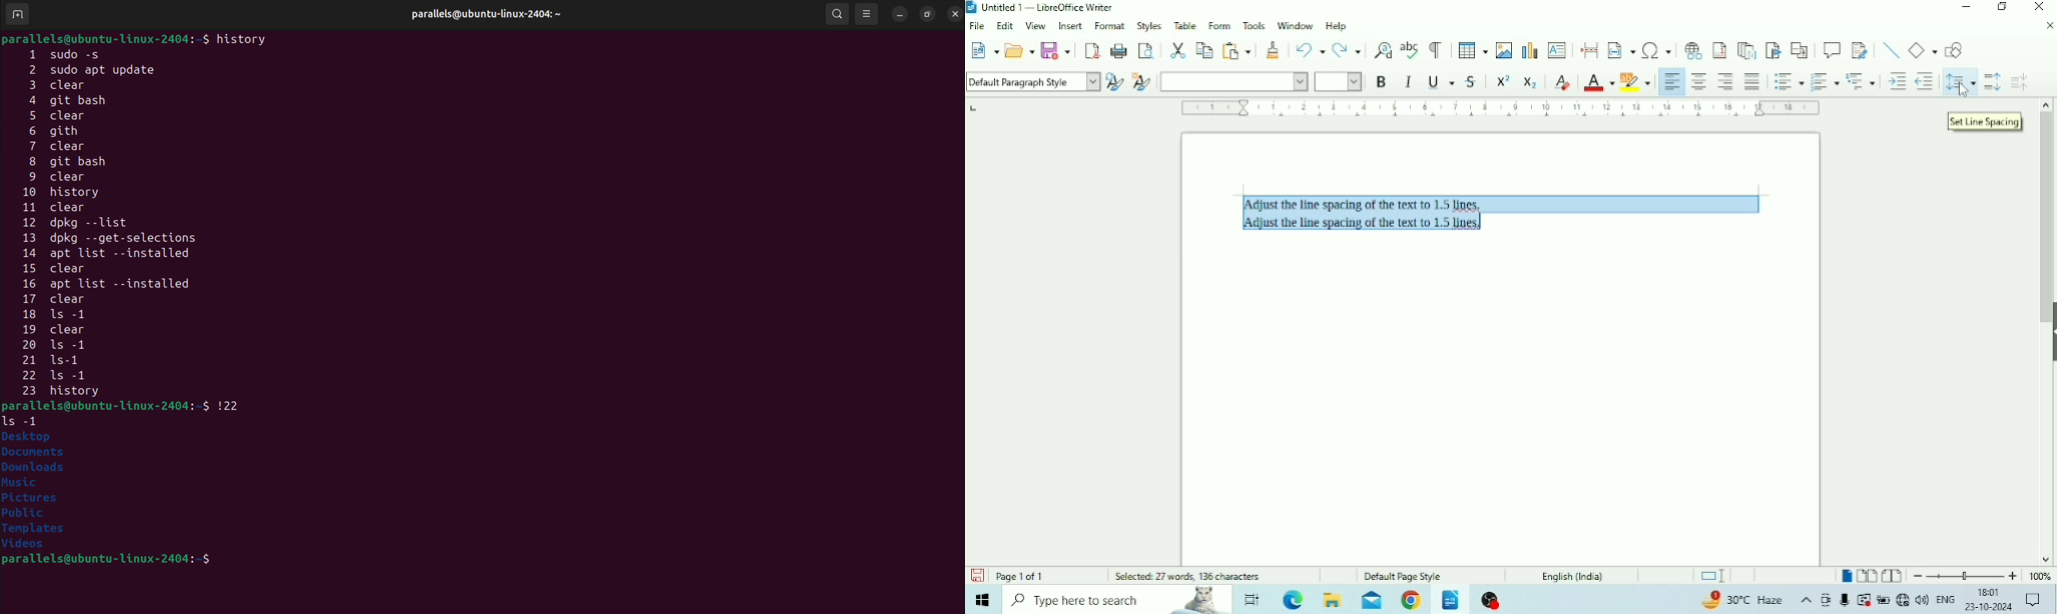  I want to click on Page number, so click(1021, 576).